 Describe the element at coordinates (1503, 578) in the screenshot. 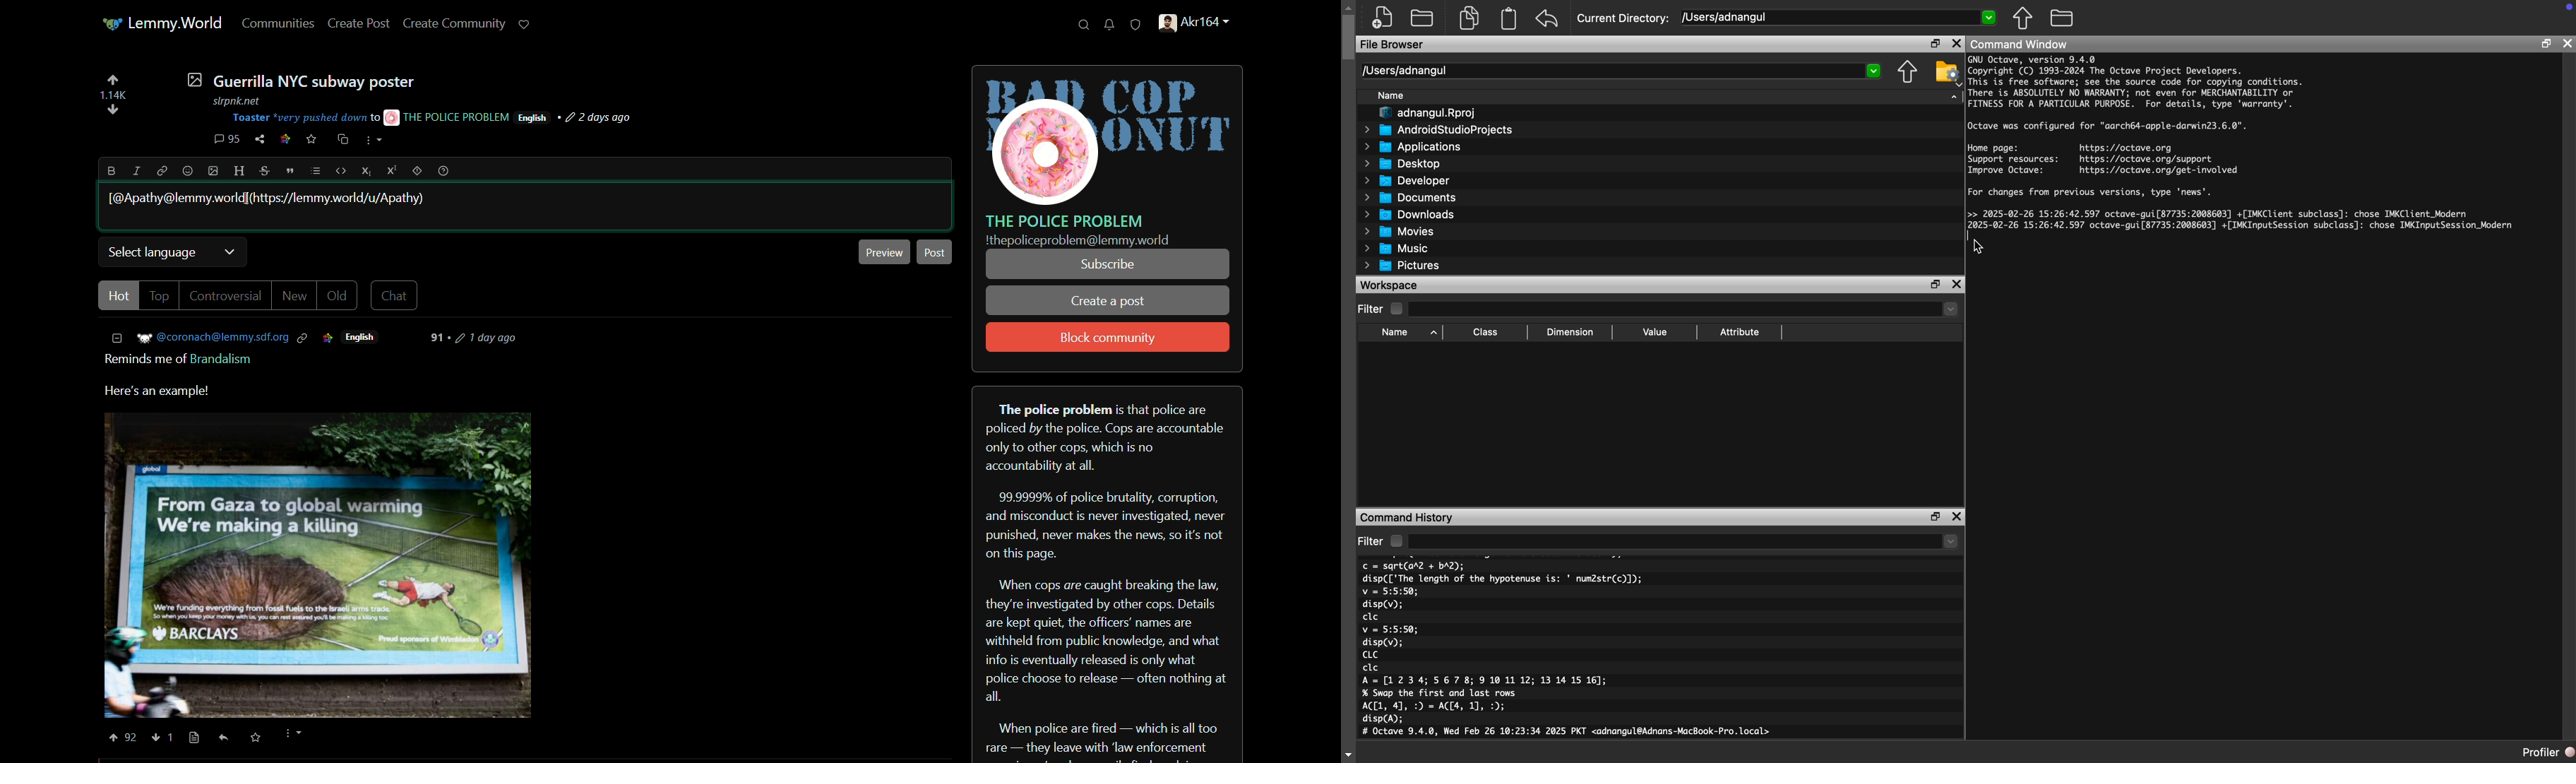

I see `disp(['The length of the hypotenuse is: ' num2str(c)]);` at that location.